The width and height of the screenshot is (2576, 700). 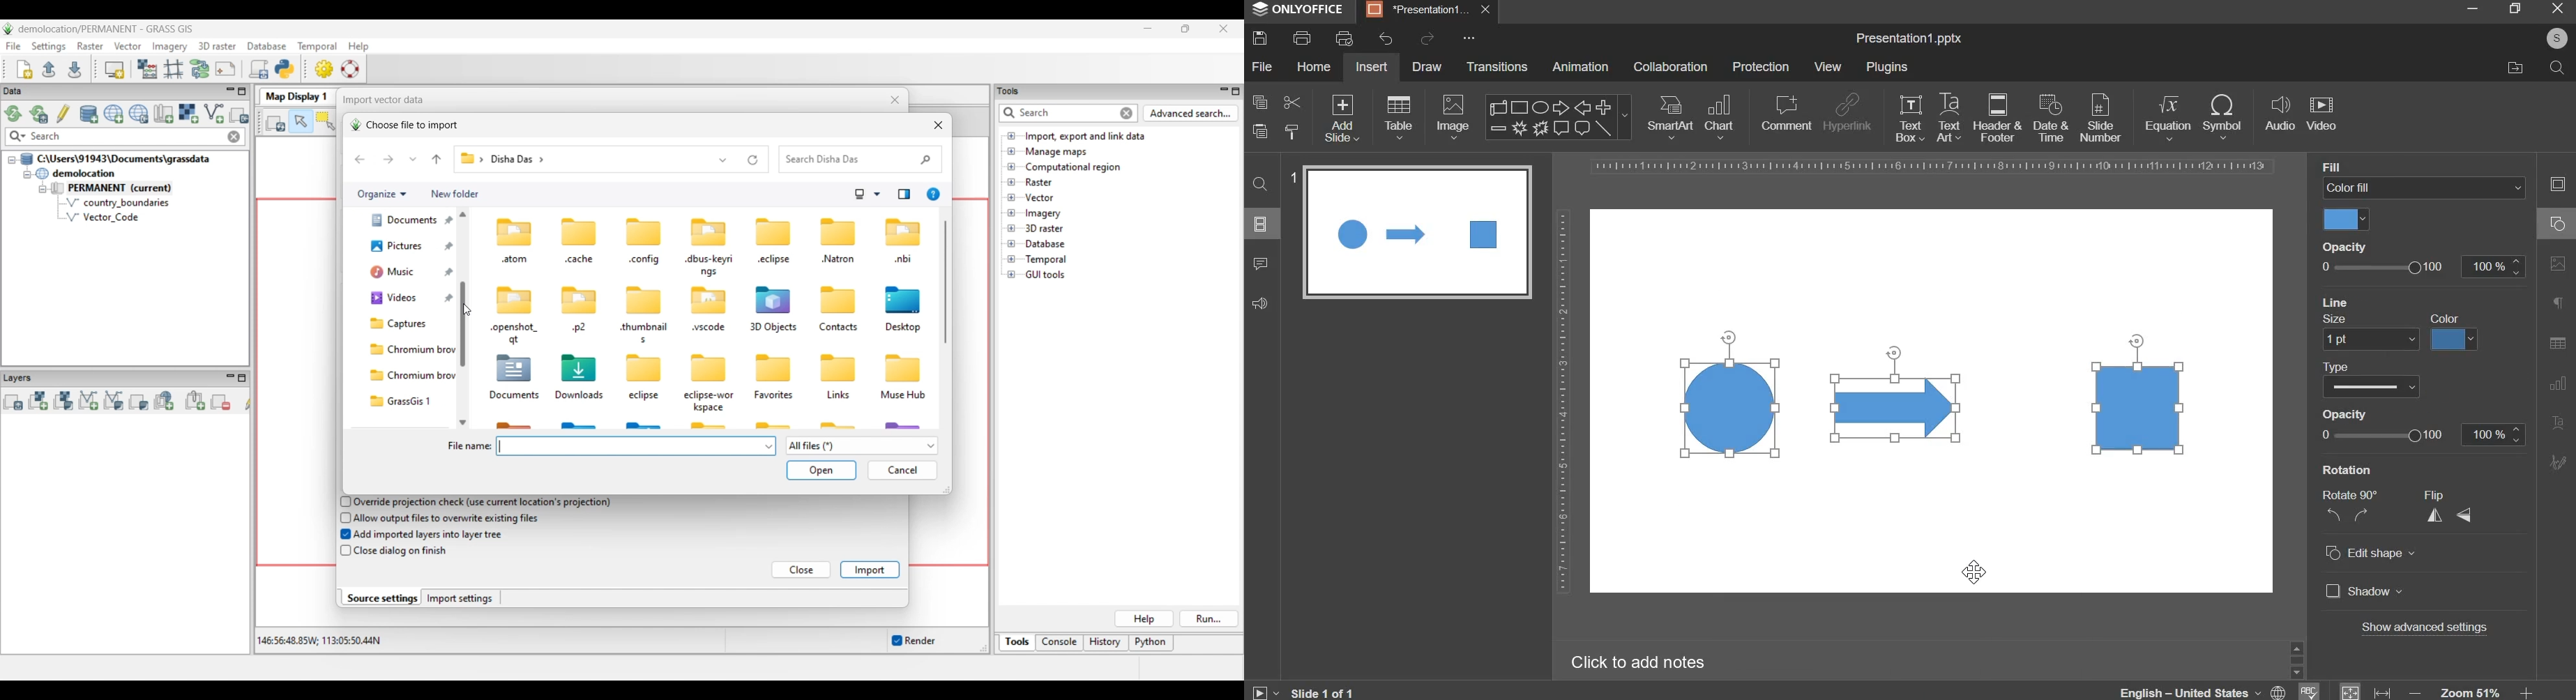 I want to click on fill, so click(x=2338, y=167).